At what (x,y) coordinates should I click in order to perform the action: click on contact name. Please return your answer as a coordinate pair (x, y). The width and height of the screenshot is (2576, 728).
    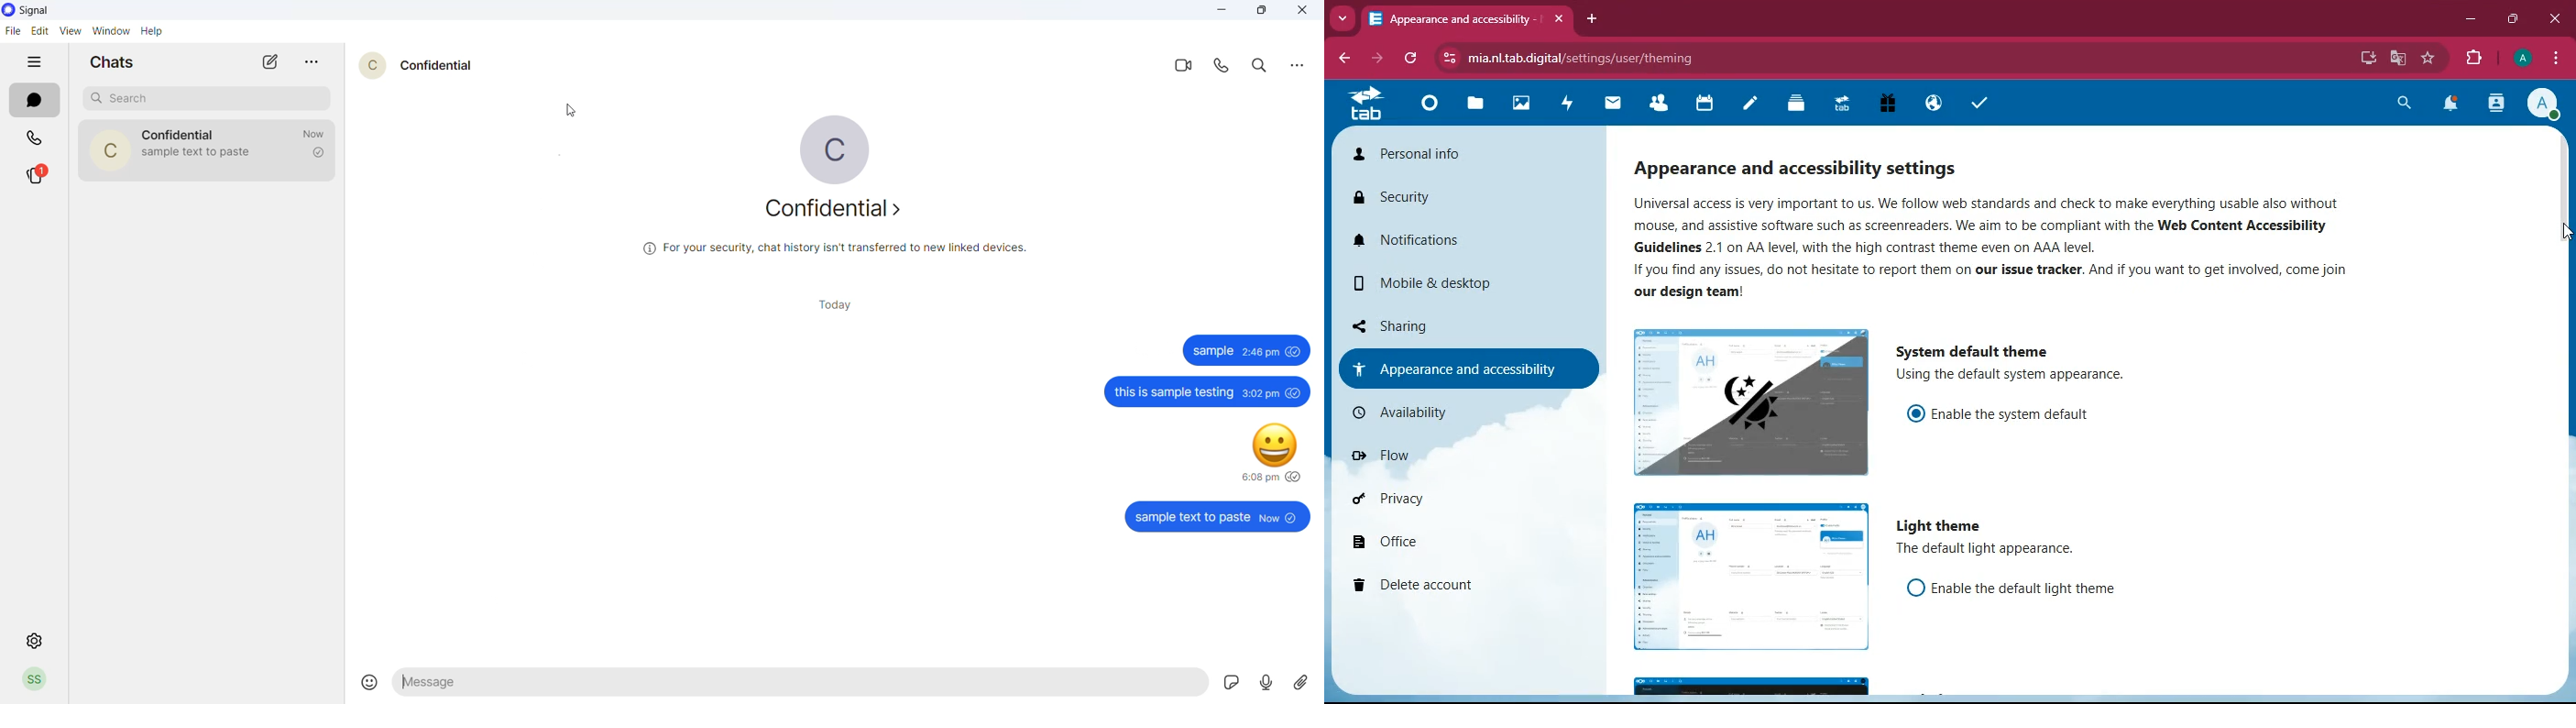
    Looking at the image, I should click on (184, 135).